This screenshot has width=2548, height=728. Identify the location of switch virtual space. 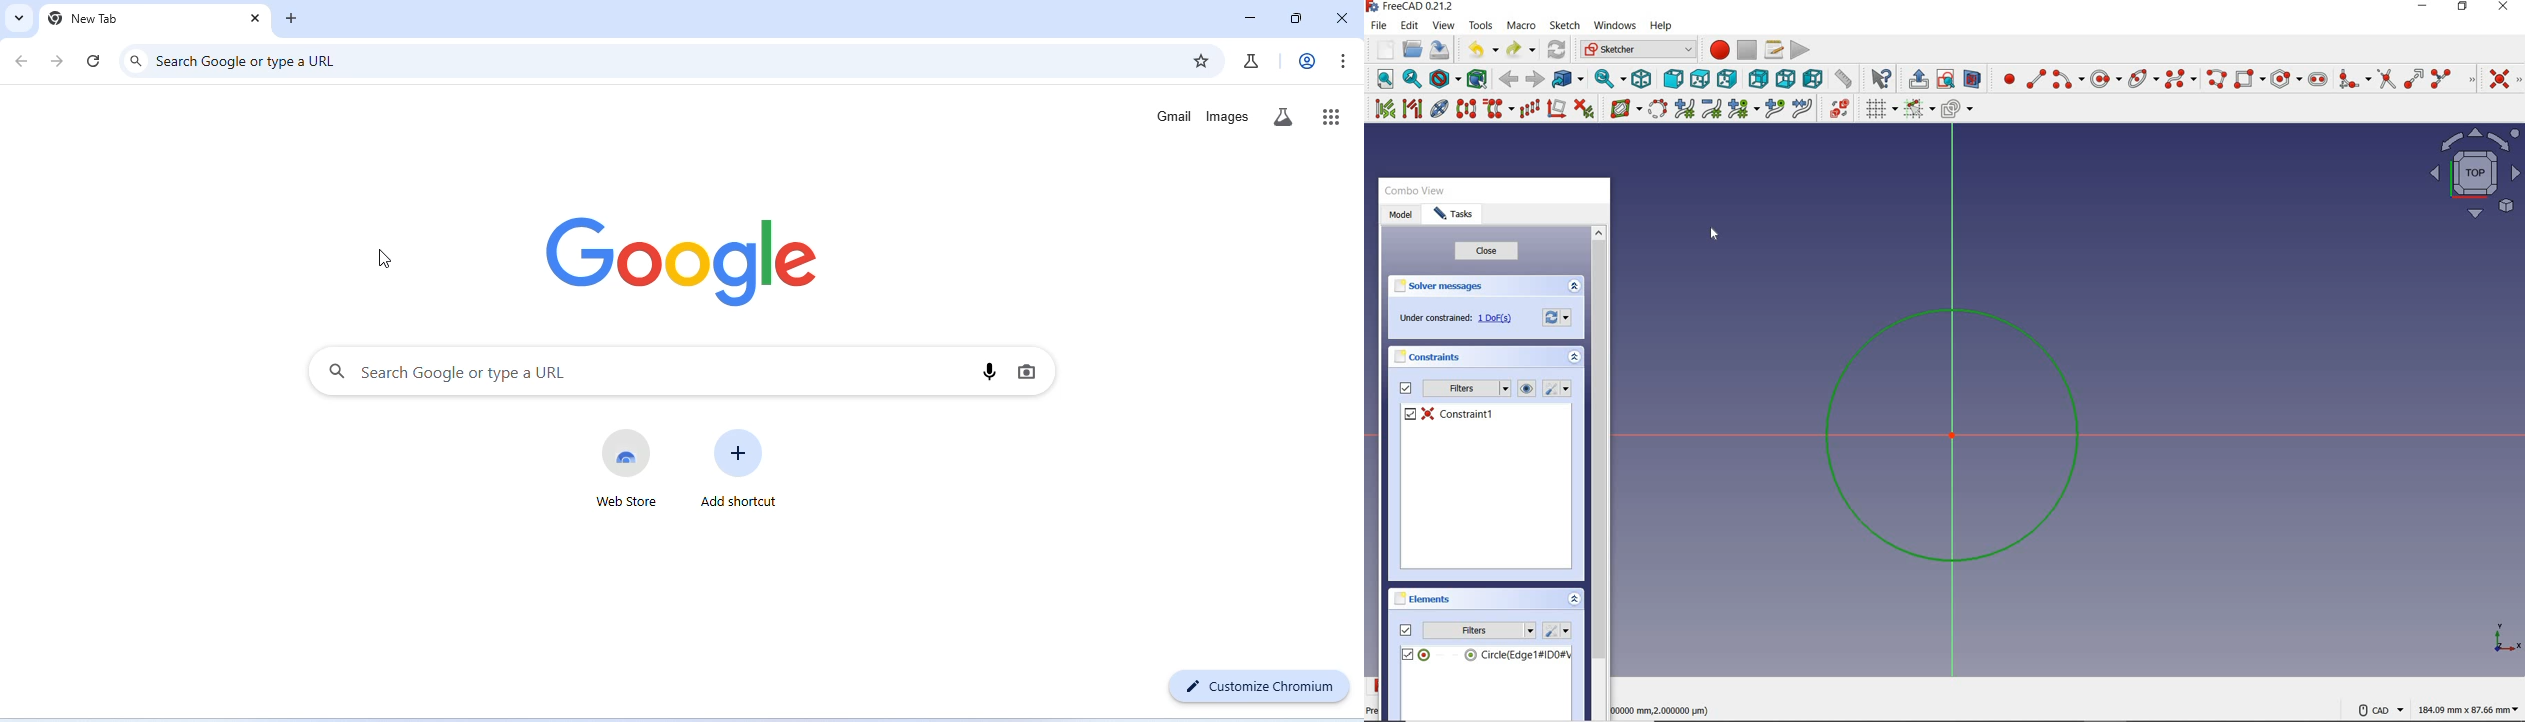
(1837, 109).